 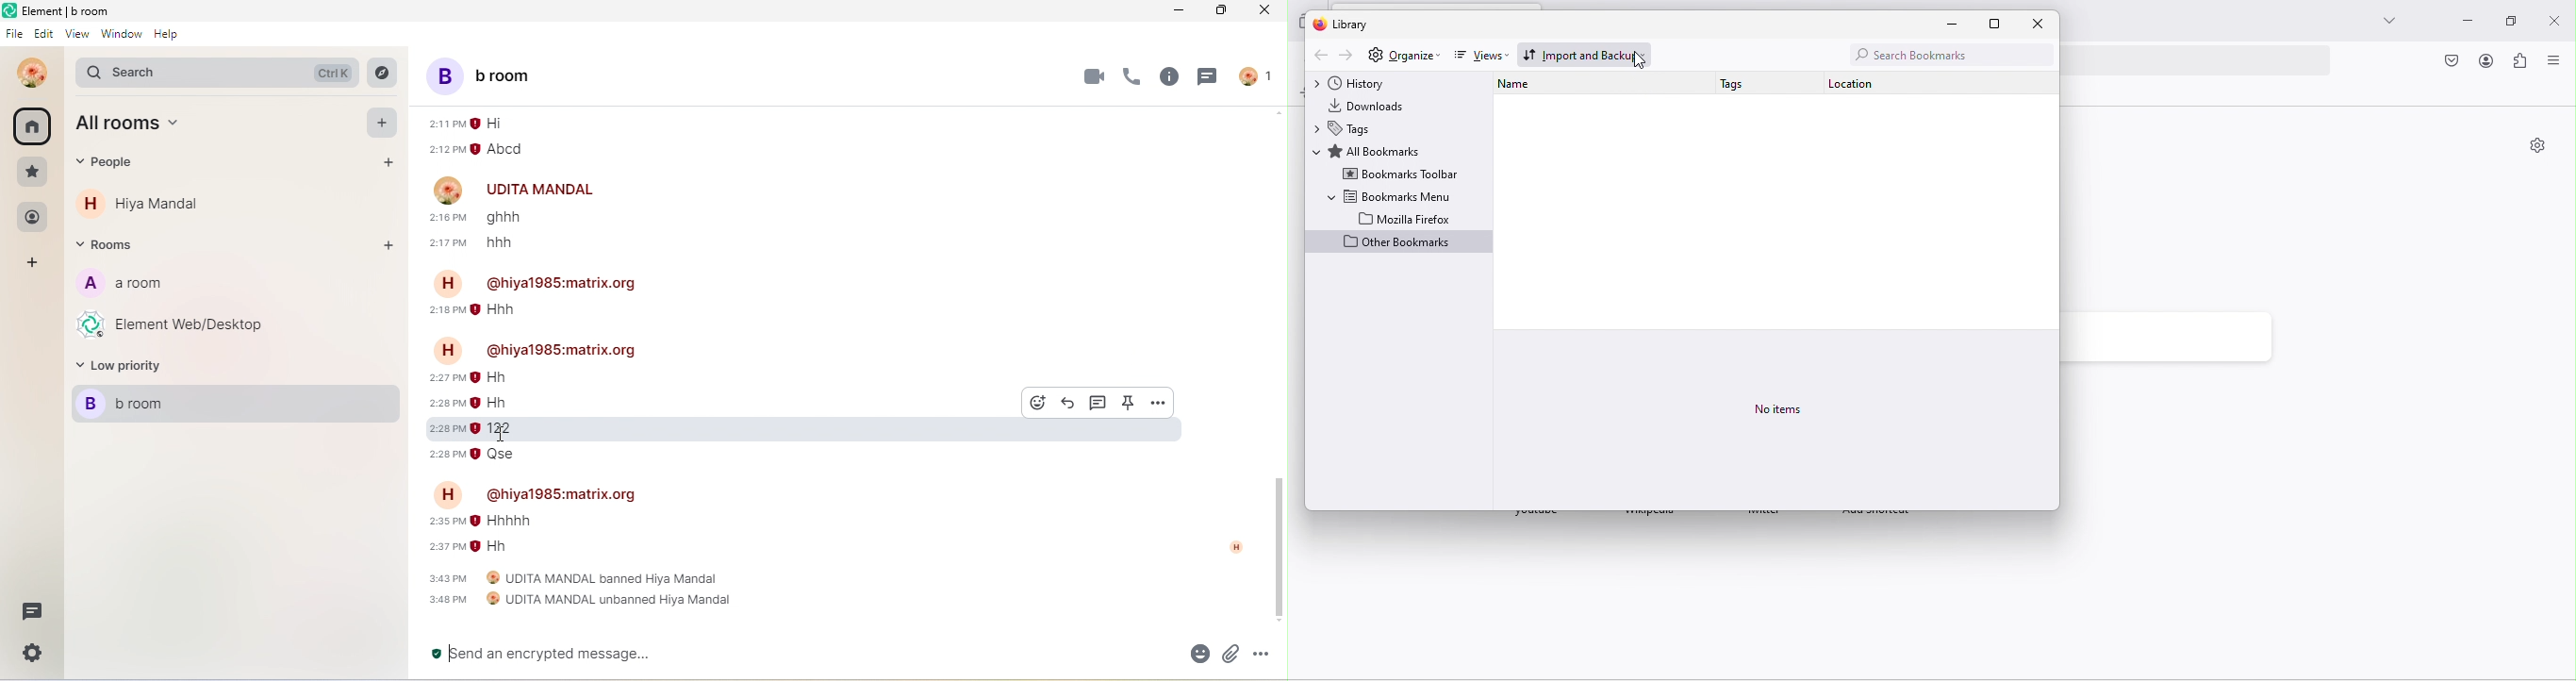 What do you see at coordinates (33, 126) in the screenshot?
I see `all room` at bounding box center [33, 126].